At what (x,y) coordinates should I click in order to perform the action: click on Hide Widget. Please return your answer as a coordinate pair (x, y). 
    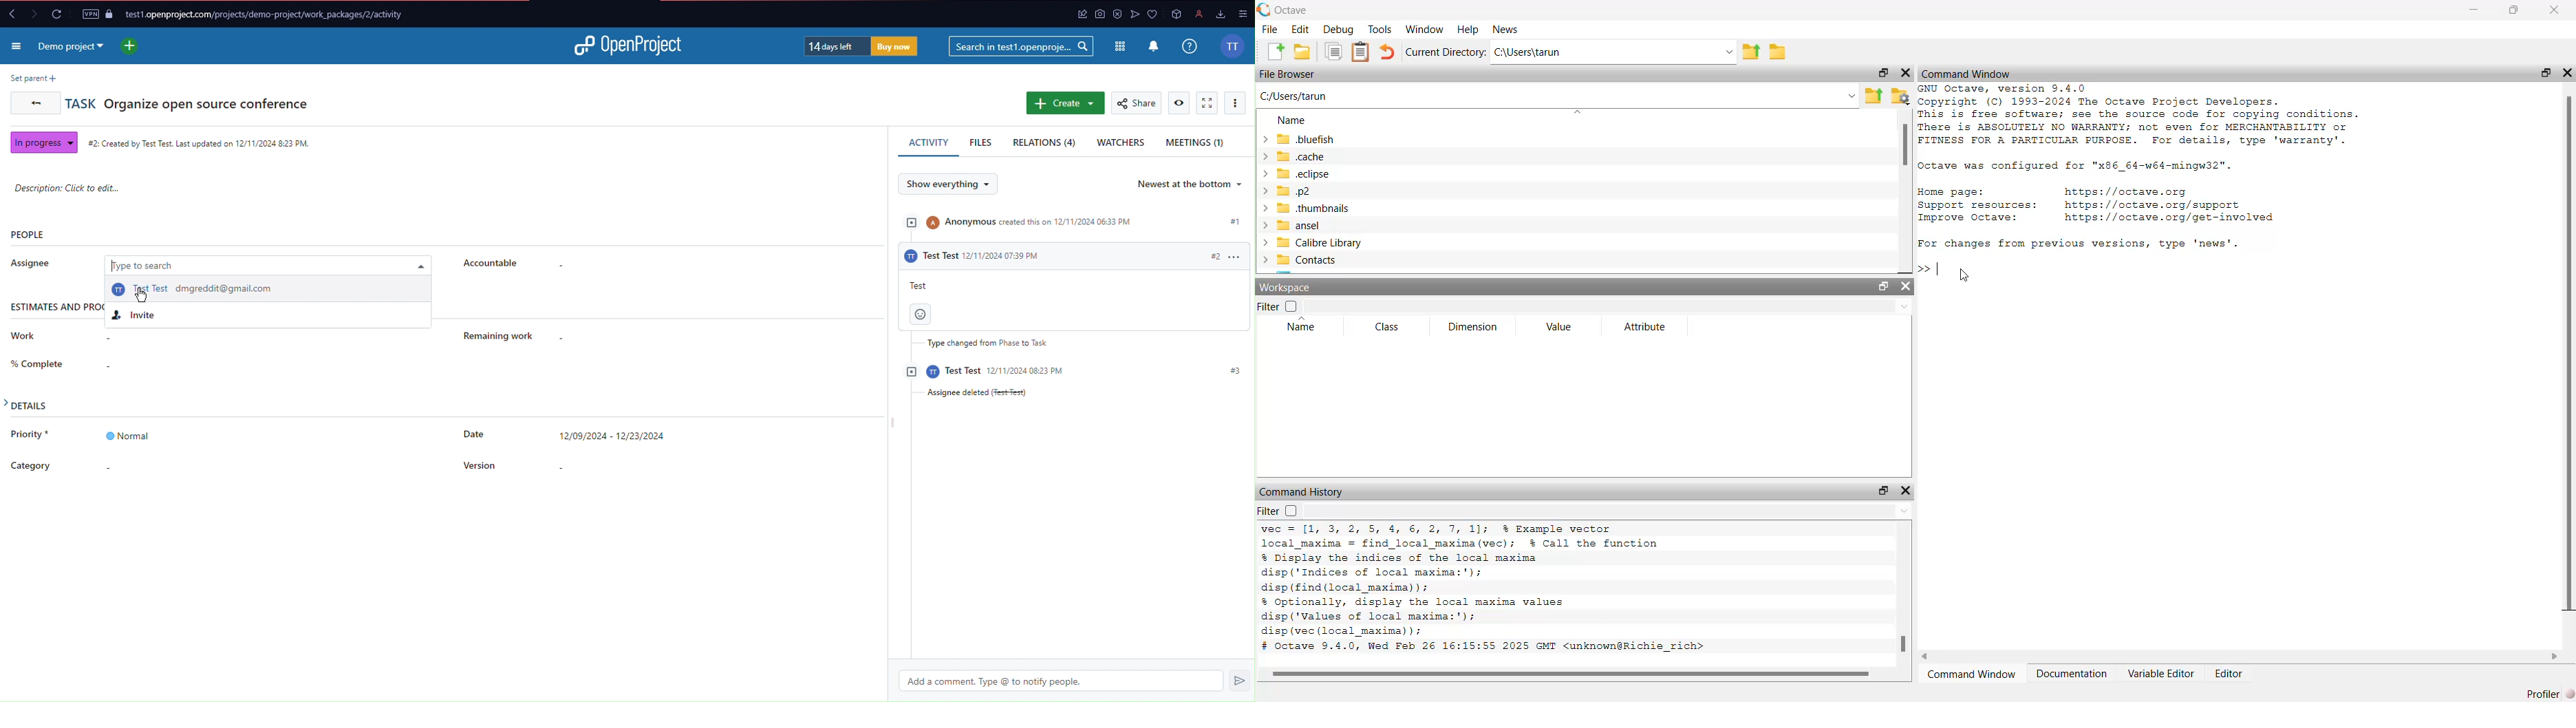
    Looking at the image, I should click on (1905, 287).